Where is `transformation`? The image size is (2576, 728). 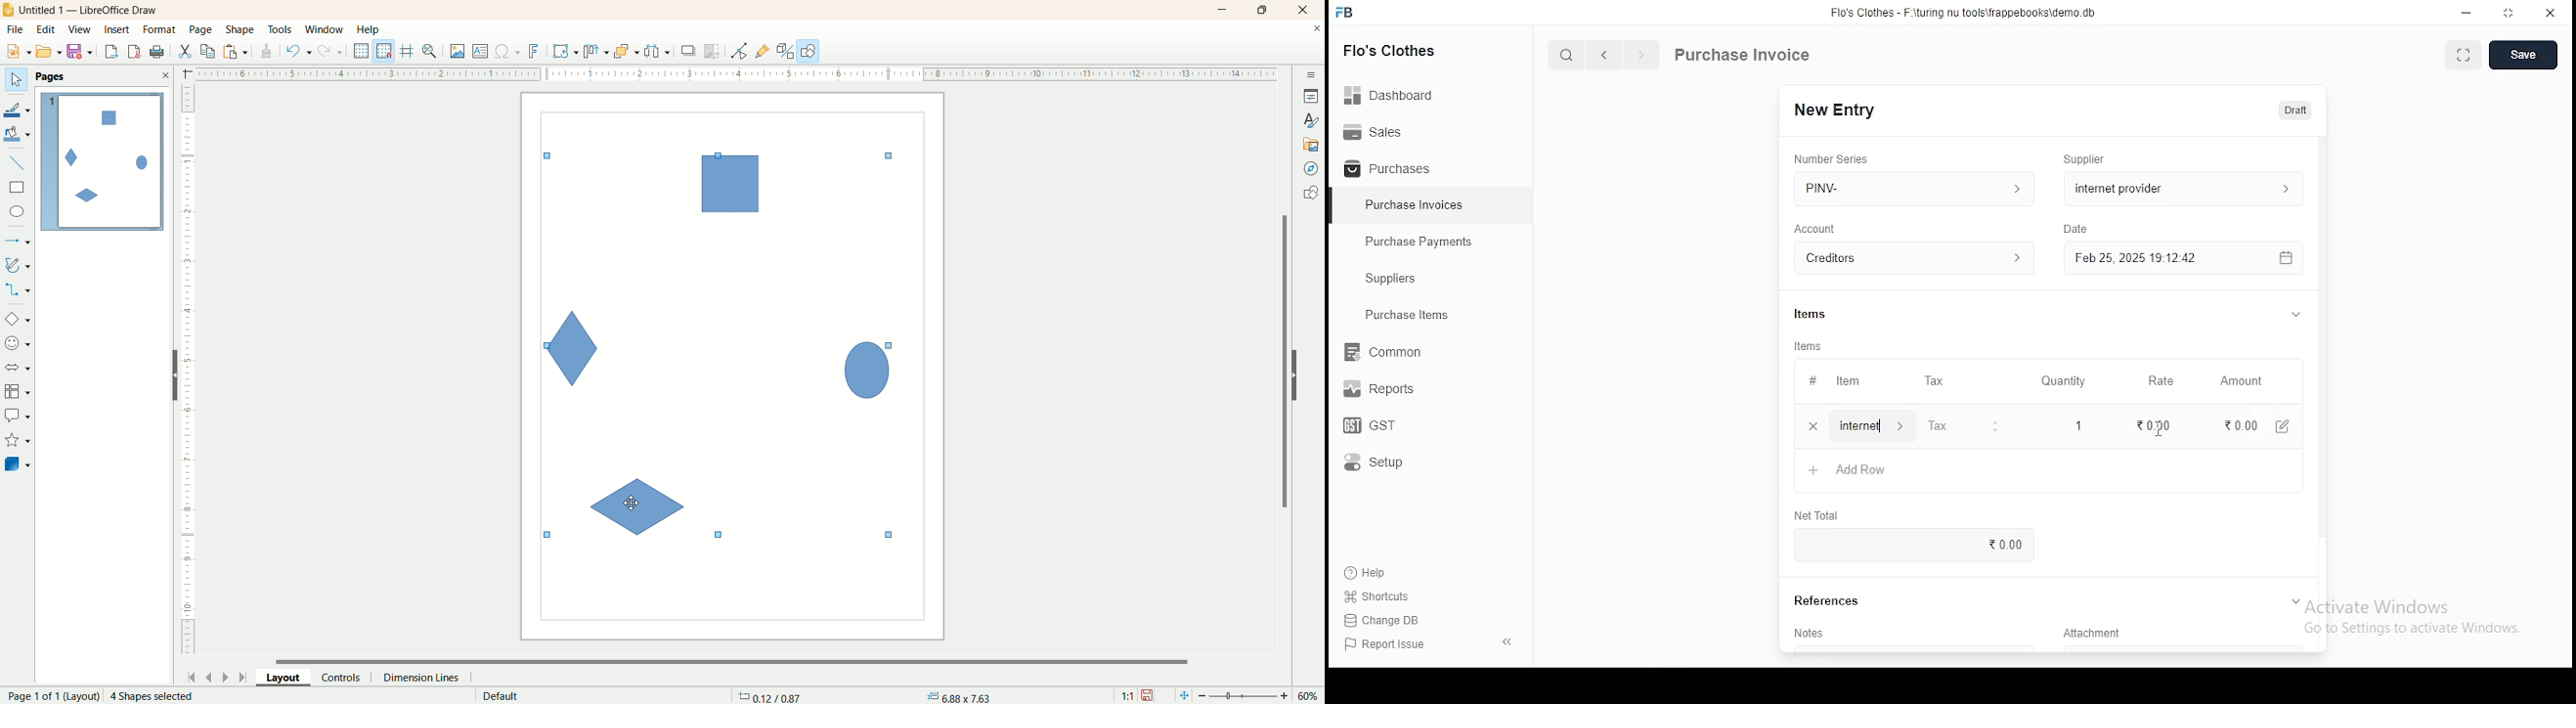
transformation is located at coordinates (566, 52).